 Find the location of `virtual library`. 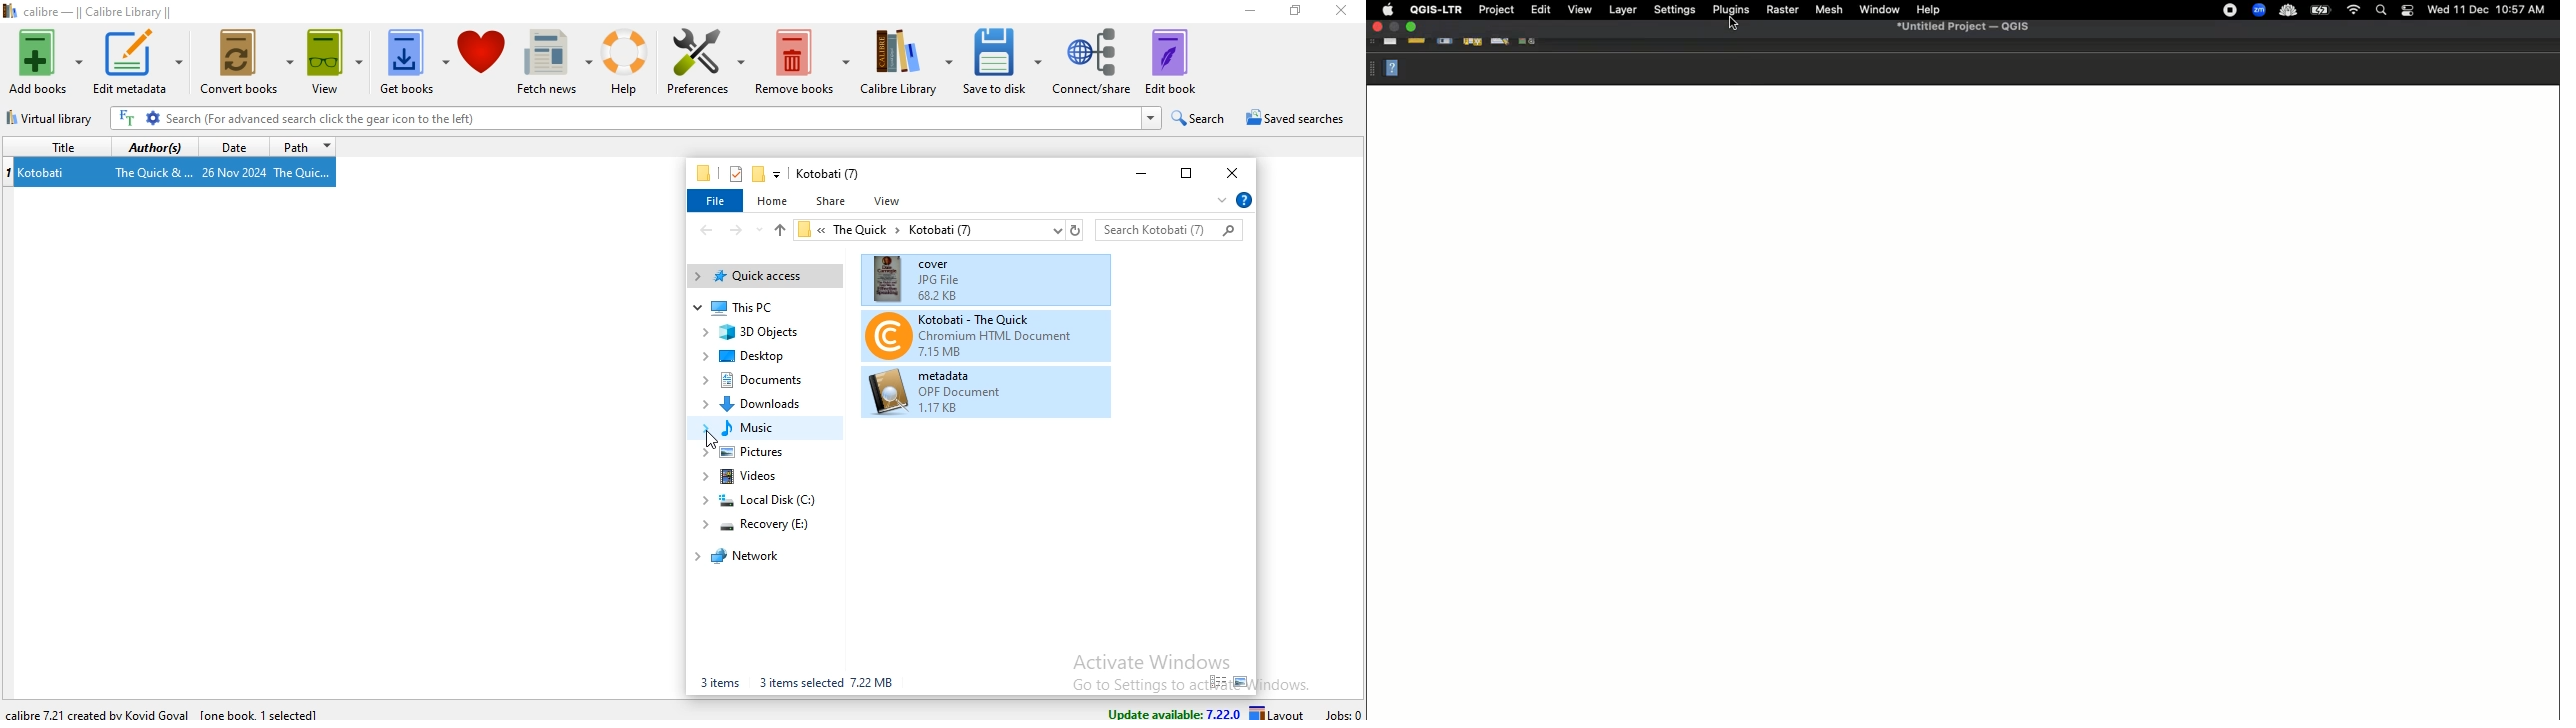

virtual library is located at coordinates (54, 121).